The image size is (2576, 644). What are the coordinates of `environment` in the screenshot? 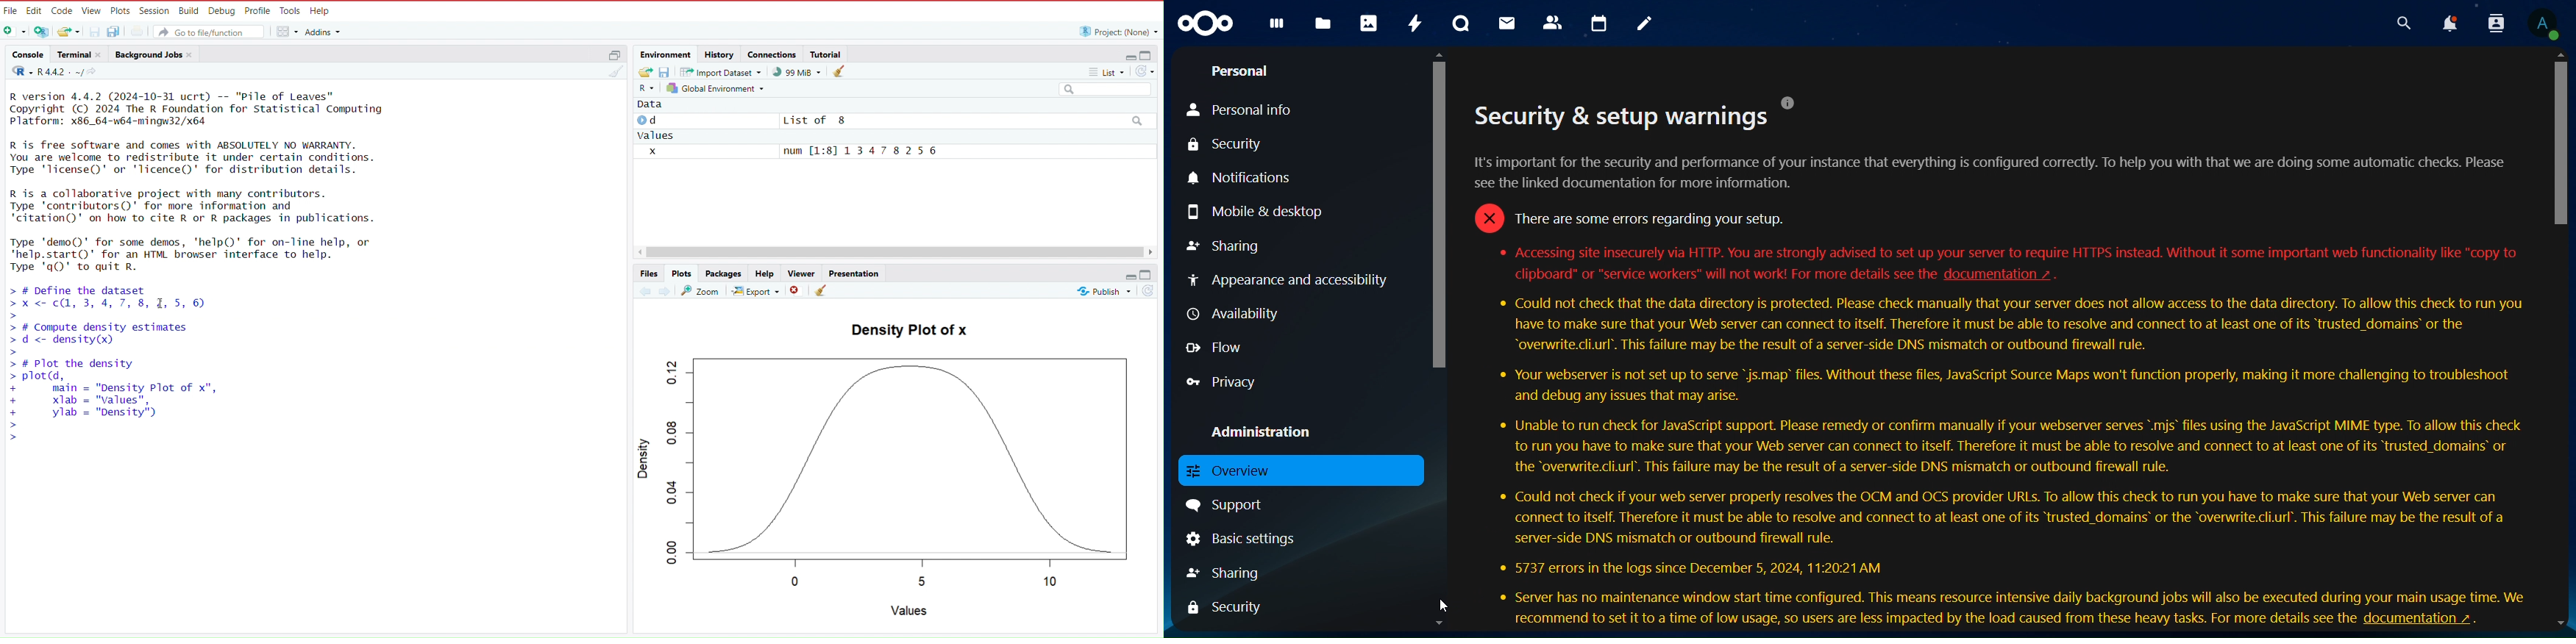 It's located at (664, 53).